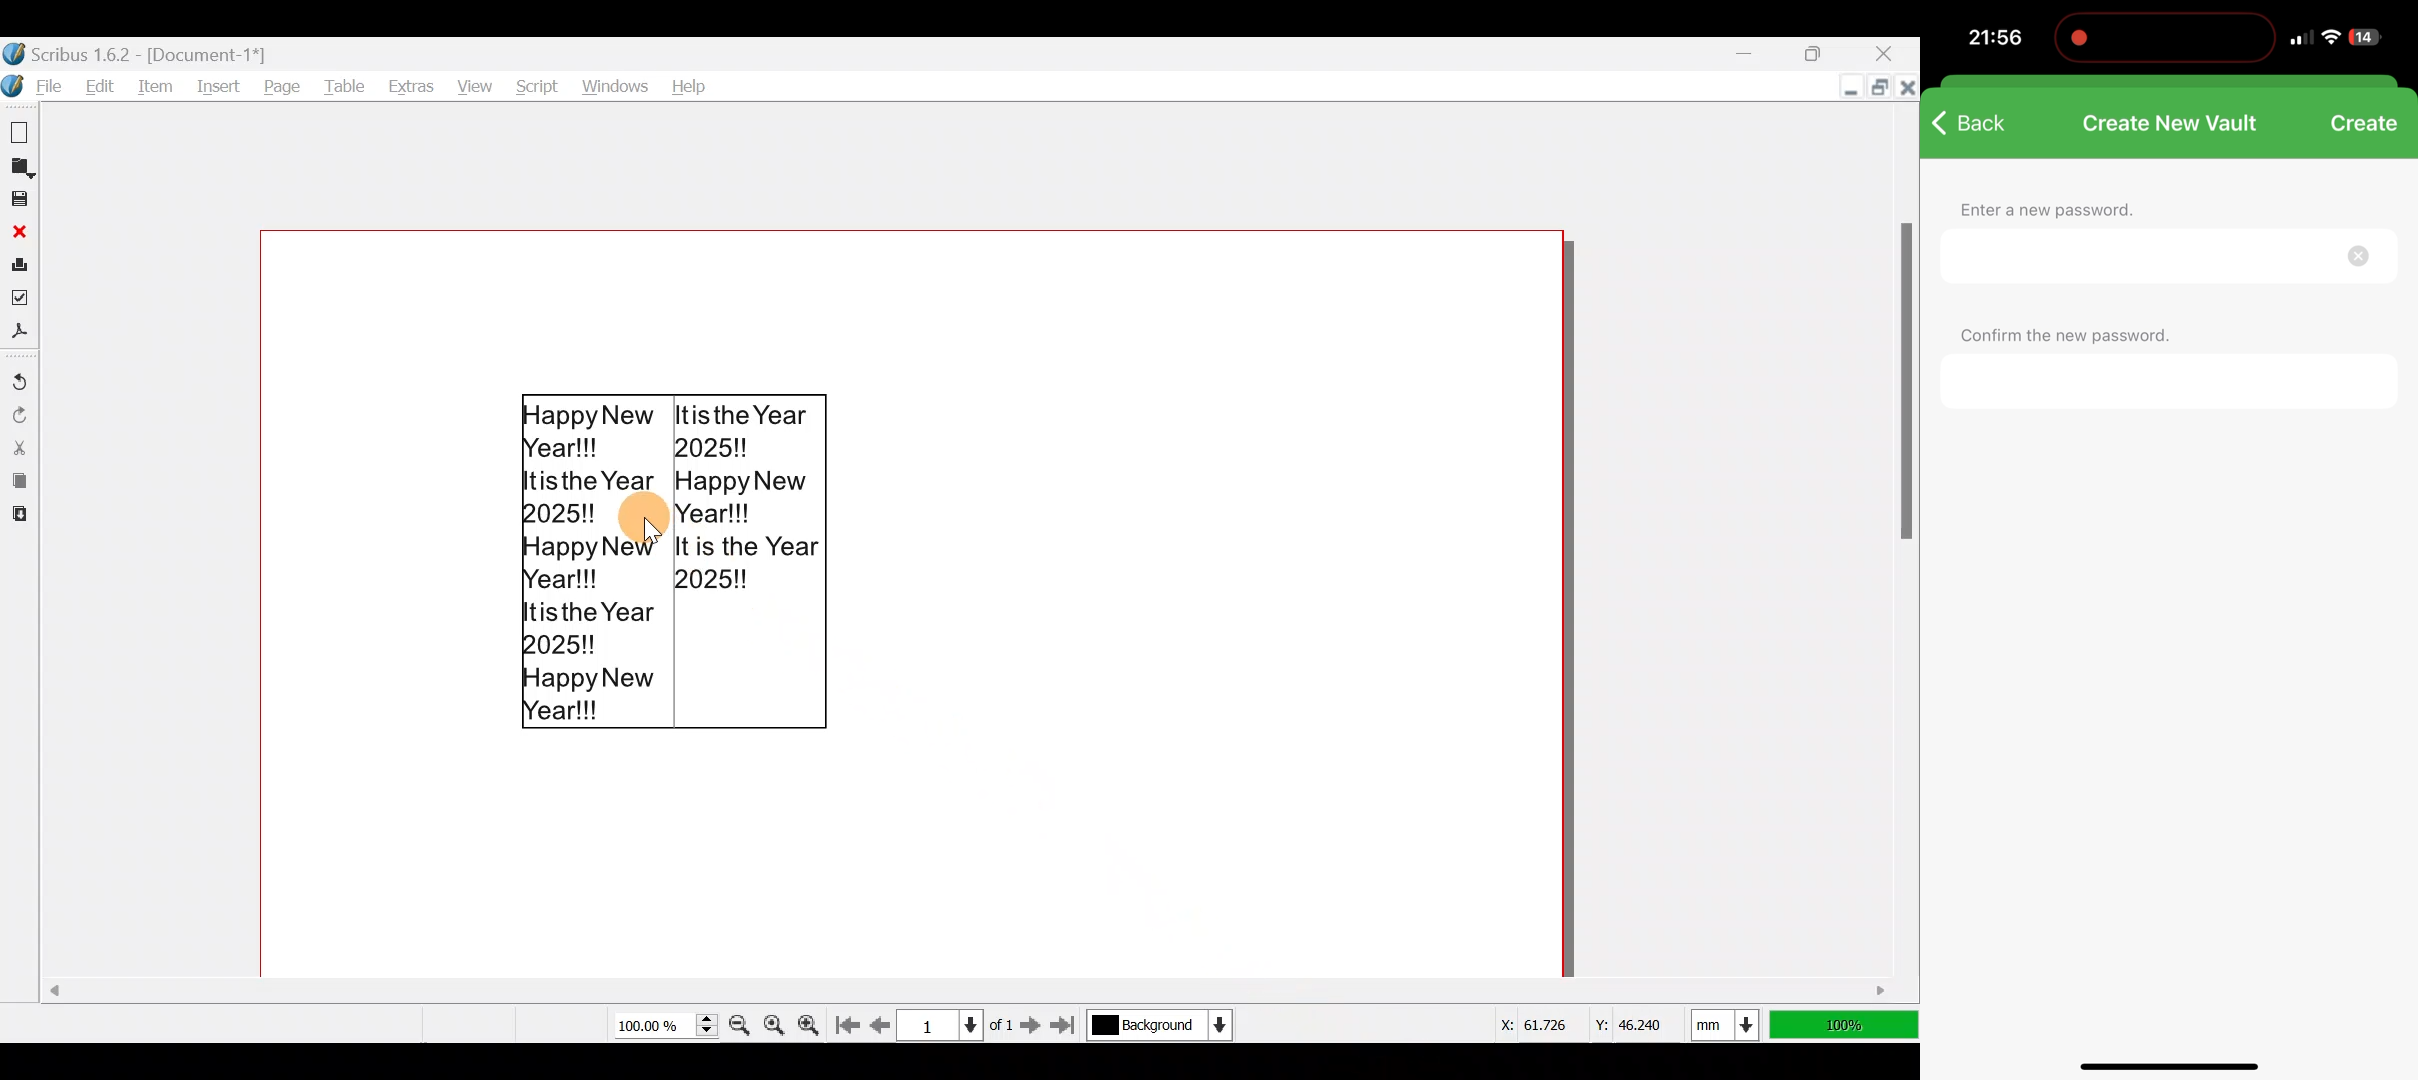 This screenshot has height=1092, width=2436. Describe the element at coordinates (22, 300) in the screenshot. I see `Preflight verifier` at that location.